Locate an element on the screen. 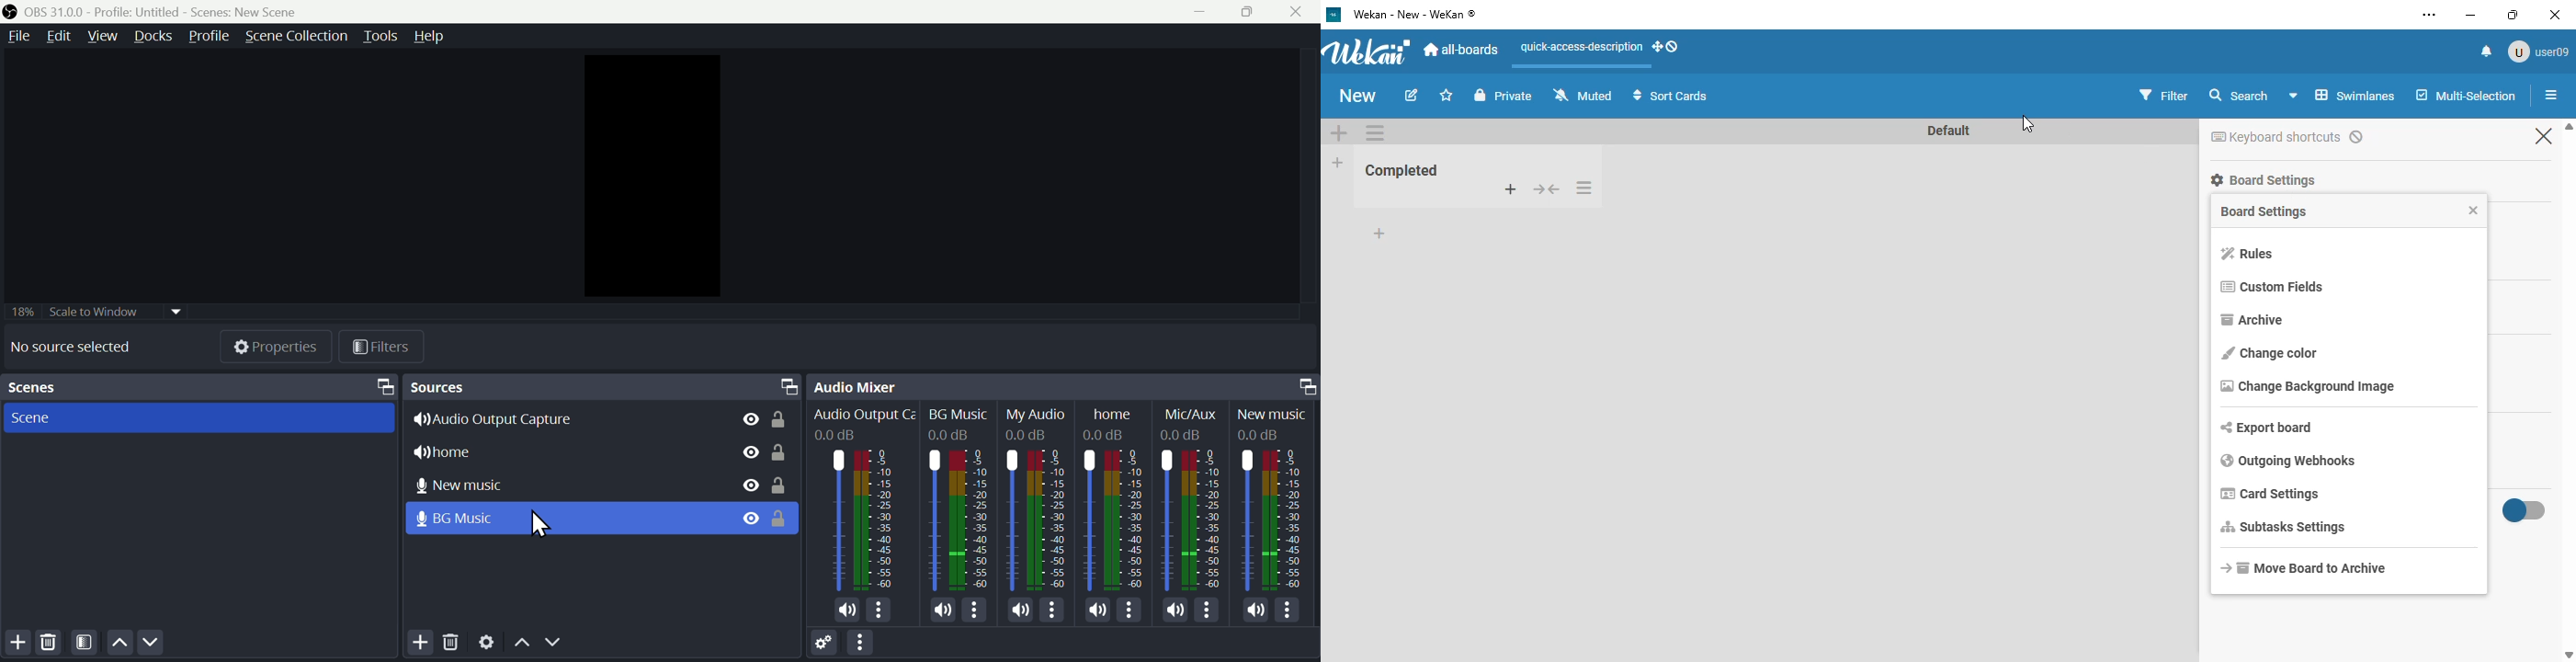 Image resolution: width=2576 pixels, height=672 pixels. Menu is located at coordinates (788, 382).